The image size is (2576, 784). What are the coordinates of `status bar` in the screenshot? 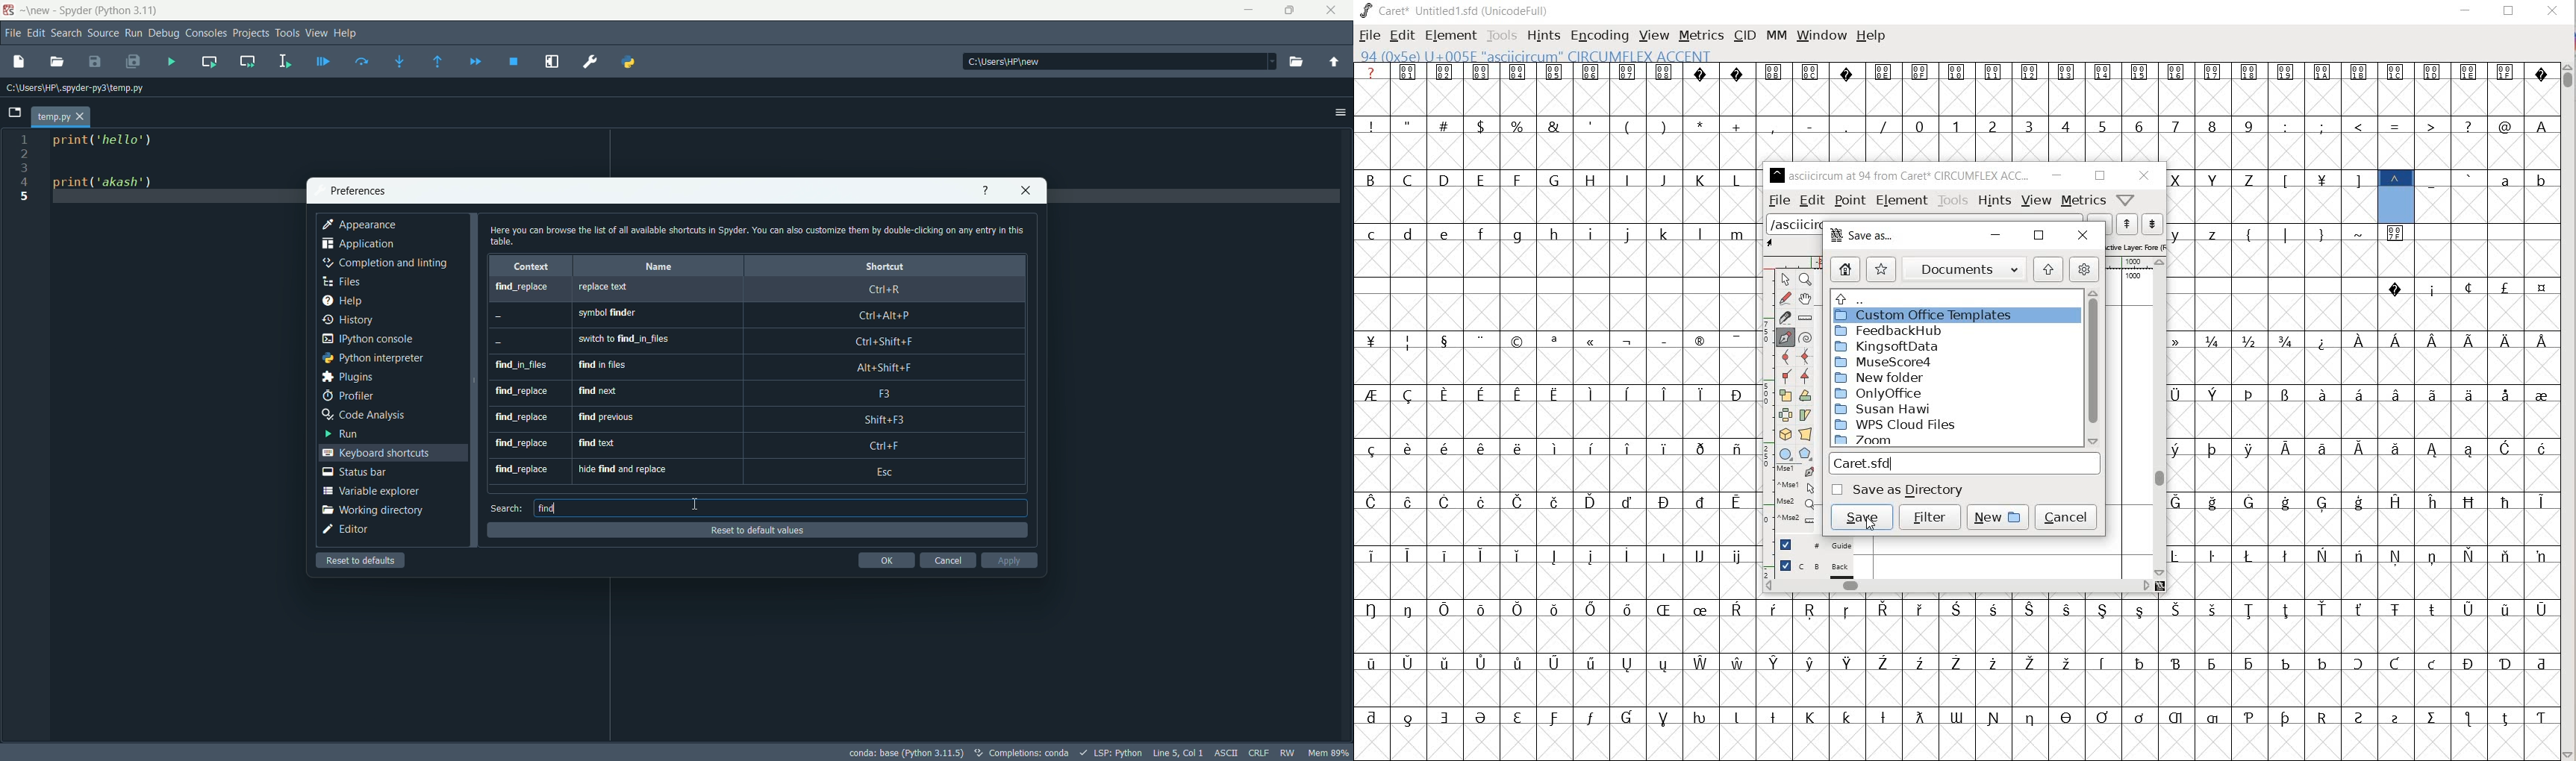 It's located at (354, 472).